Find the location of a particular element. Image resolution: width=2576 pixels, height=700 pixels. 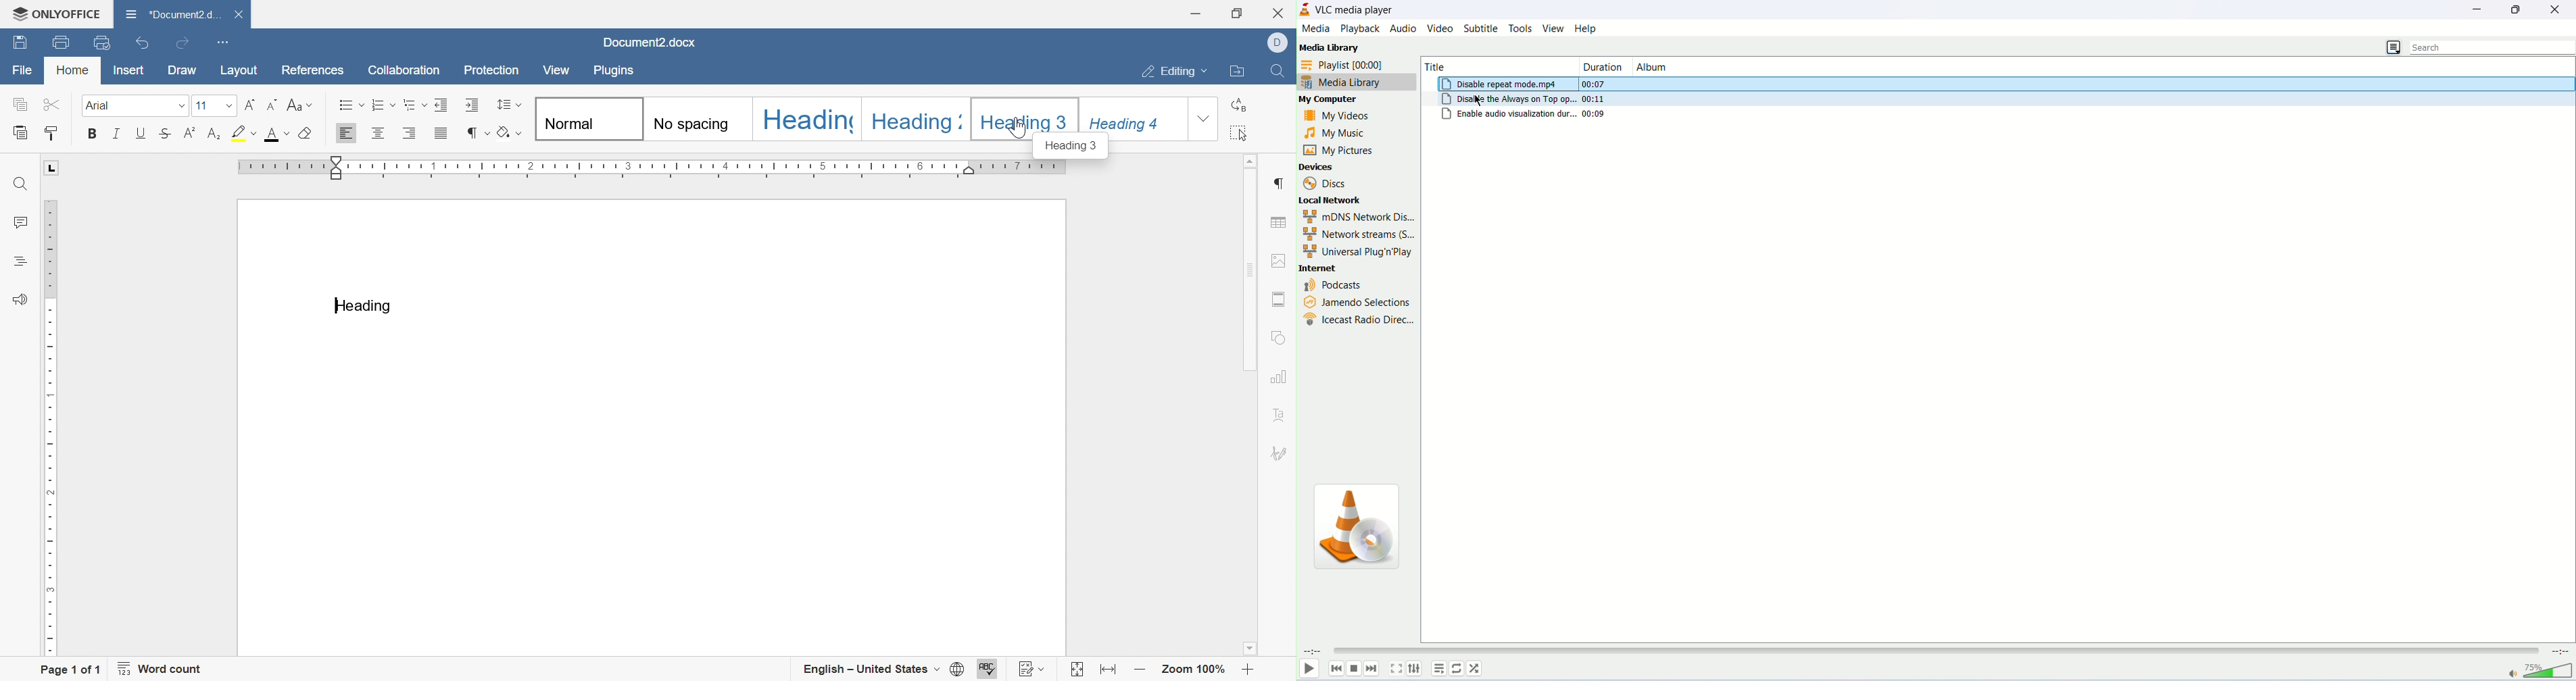

Disable repeat mode.mp4 is located at coordinates (1501, 84).